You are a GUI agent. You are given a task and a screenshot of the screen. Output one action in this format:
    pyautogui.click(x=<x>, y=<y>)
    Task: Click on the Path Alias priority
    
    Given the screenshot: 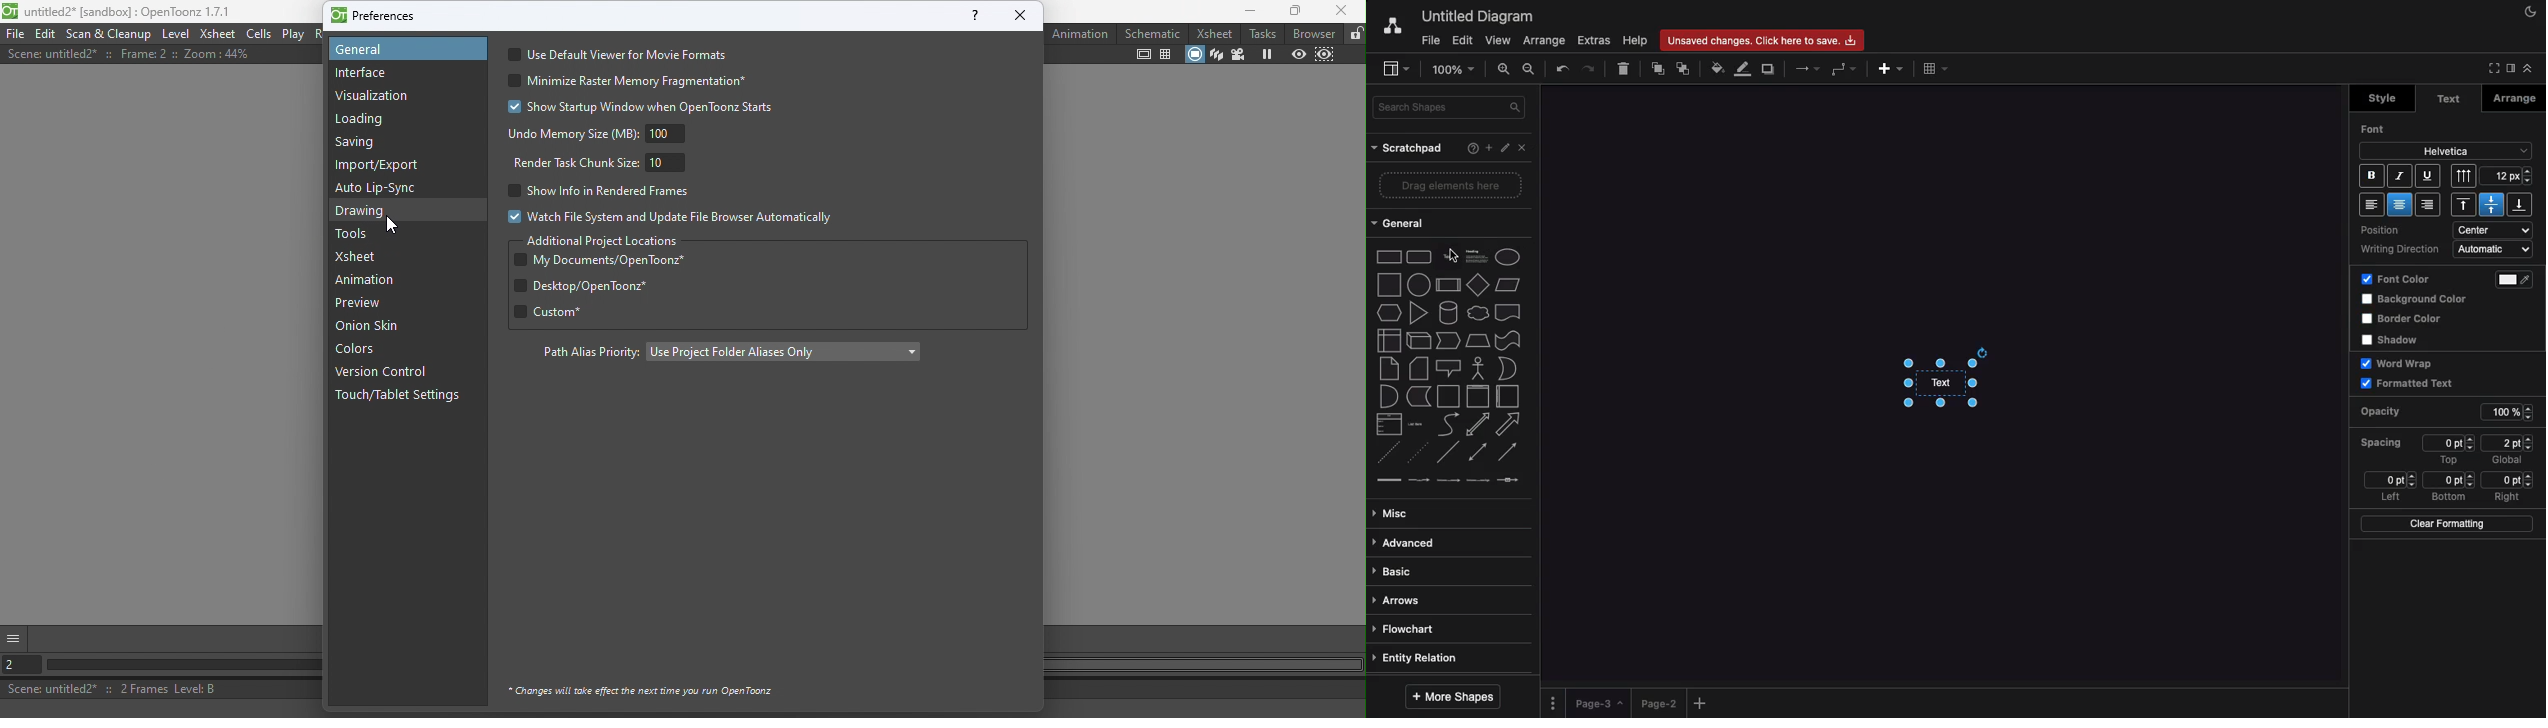 What is the action you would take?
    pyautogui.click(x=584, y=353)
    